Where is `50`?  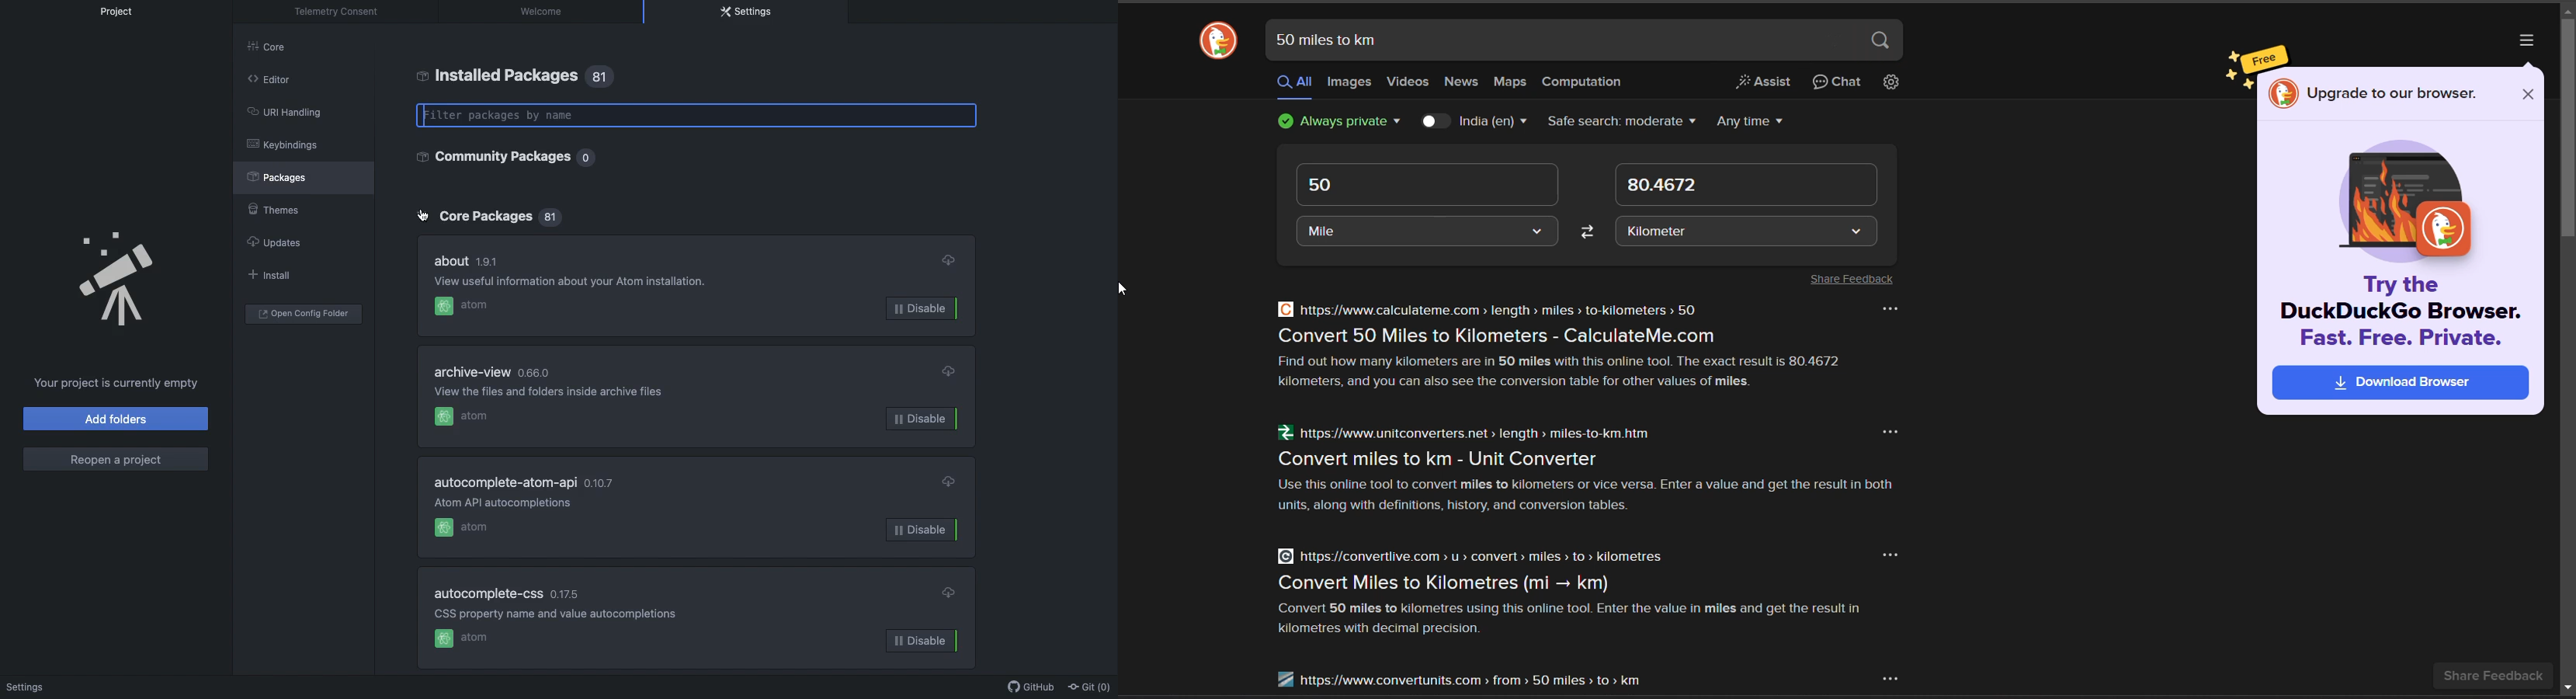 50 is located at coordinates (1326, 185).